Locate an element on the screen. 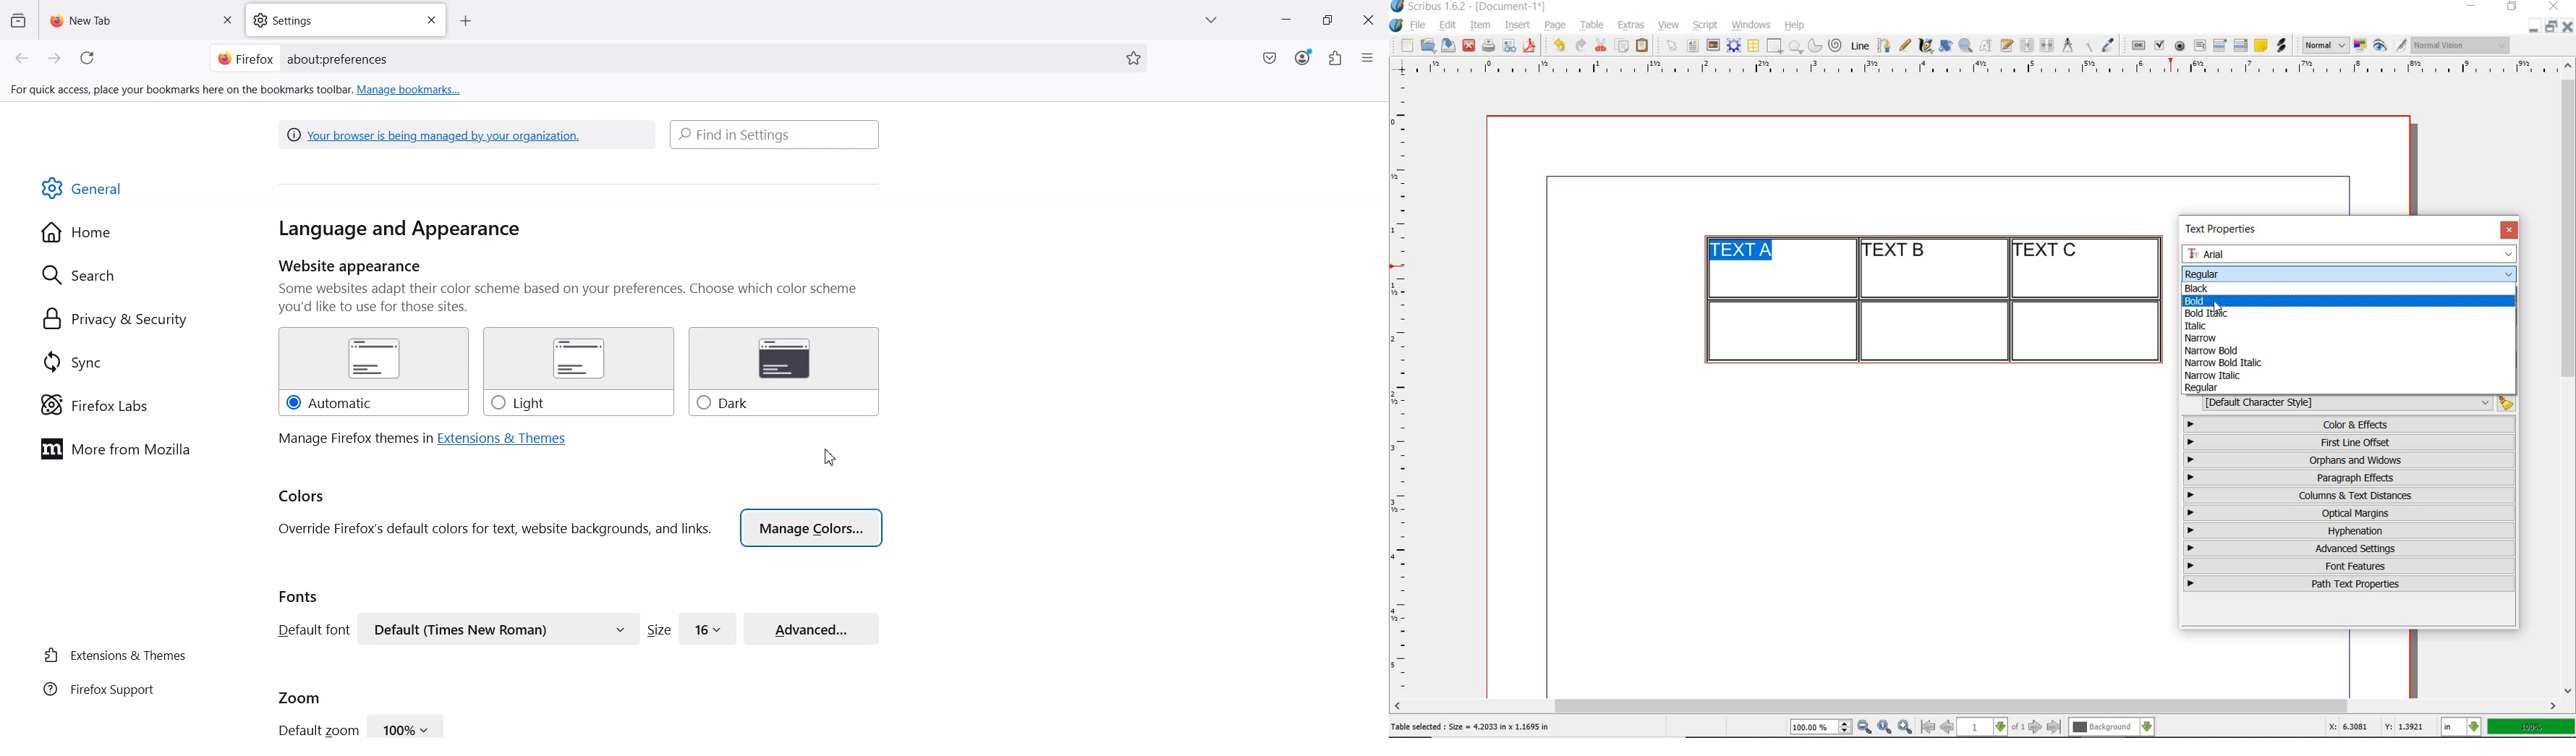 This screenshot has width=2576, height=756. bold is located at coordinates (2212, 300).